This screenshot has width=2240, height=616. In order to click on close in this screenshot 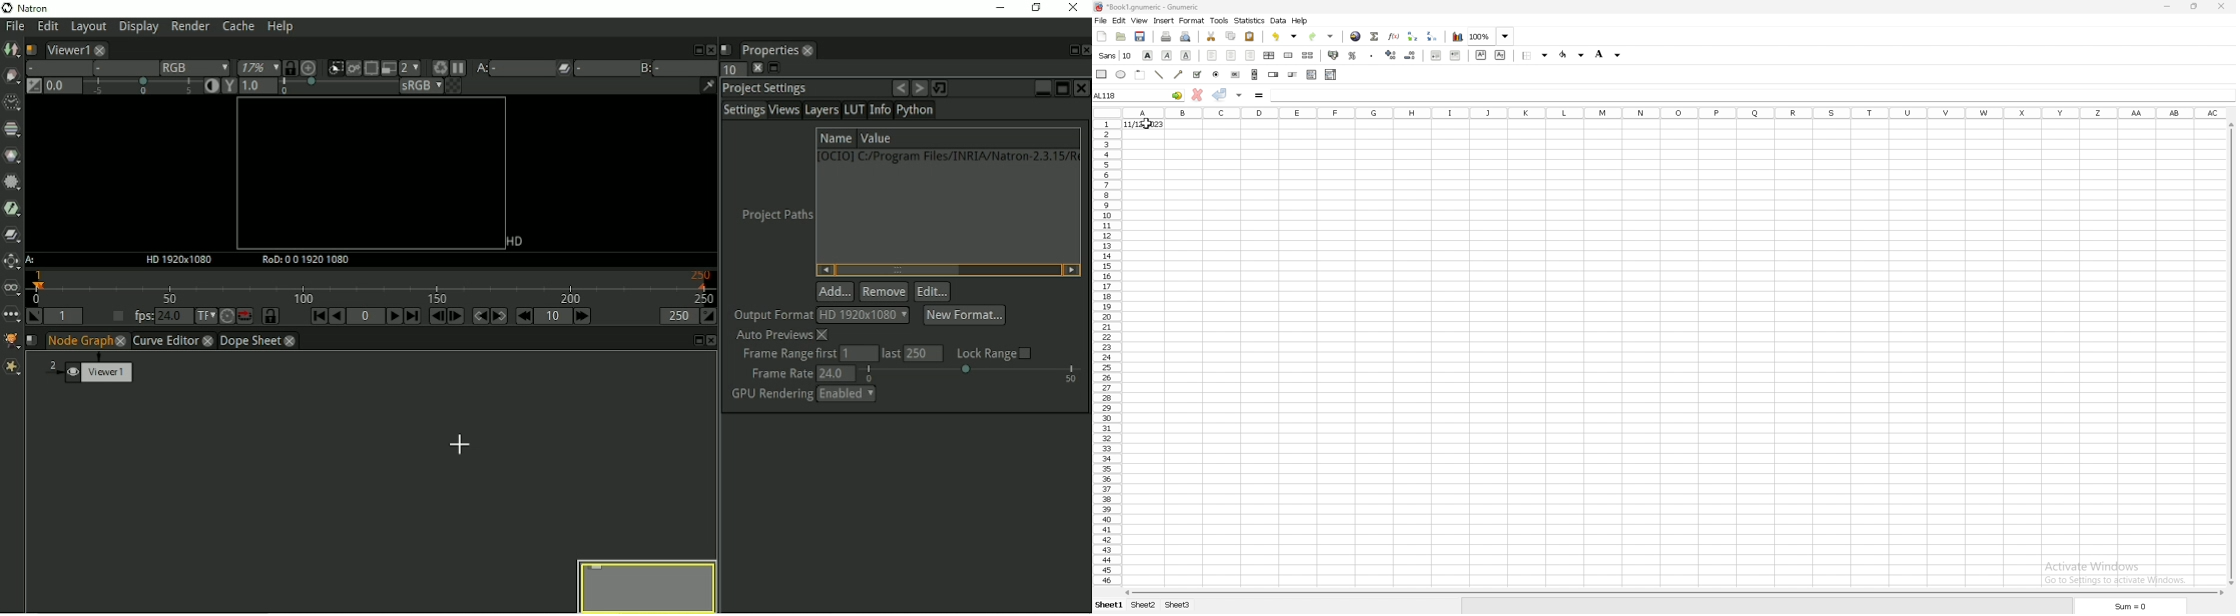, I will do `click(2223, 7)`.